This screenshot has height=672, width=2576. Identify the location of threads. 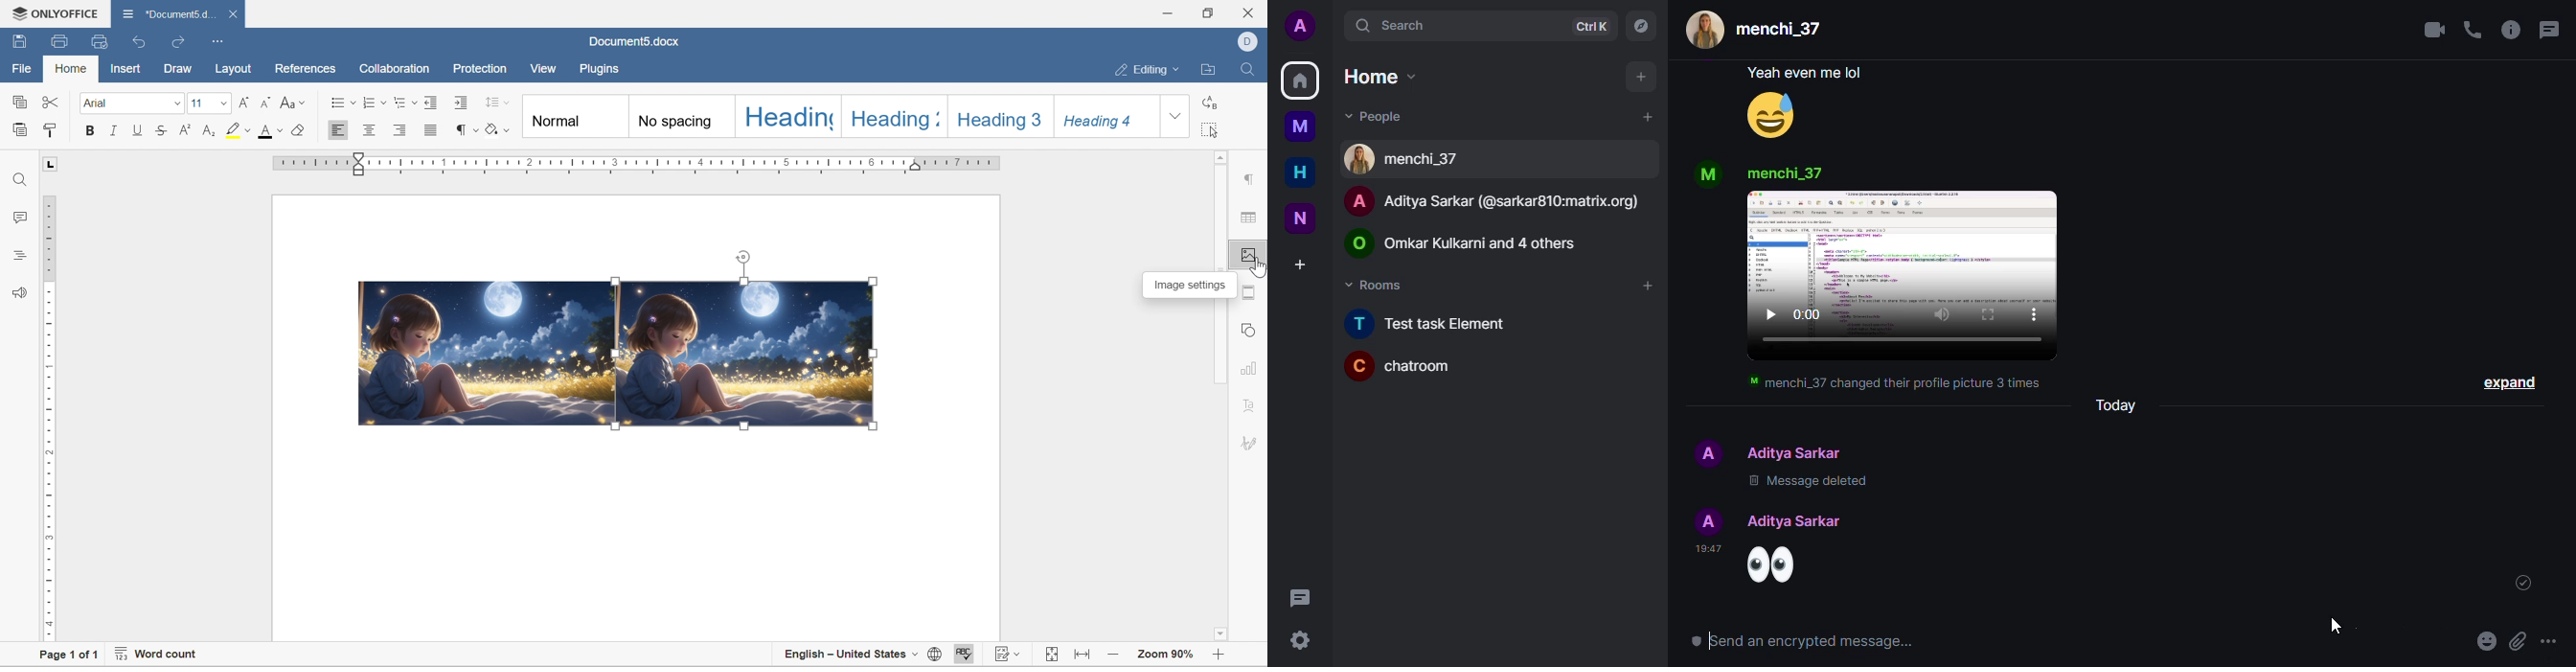
(2547, 30).